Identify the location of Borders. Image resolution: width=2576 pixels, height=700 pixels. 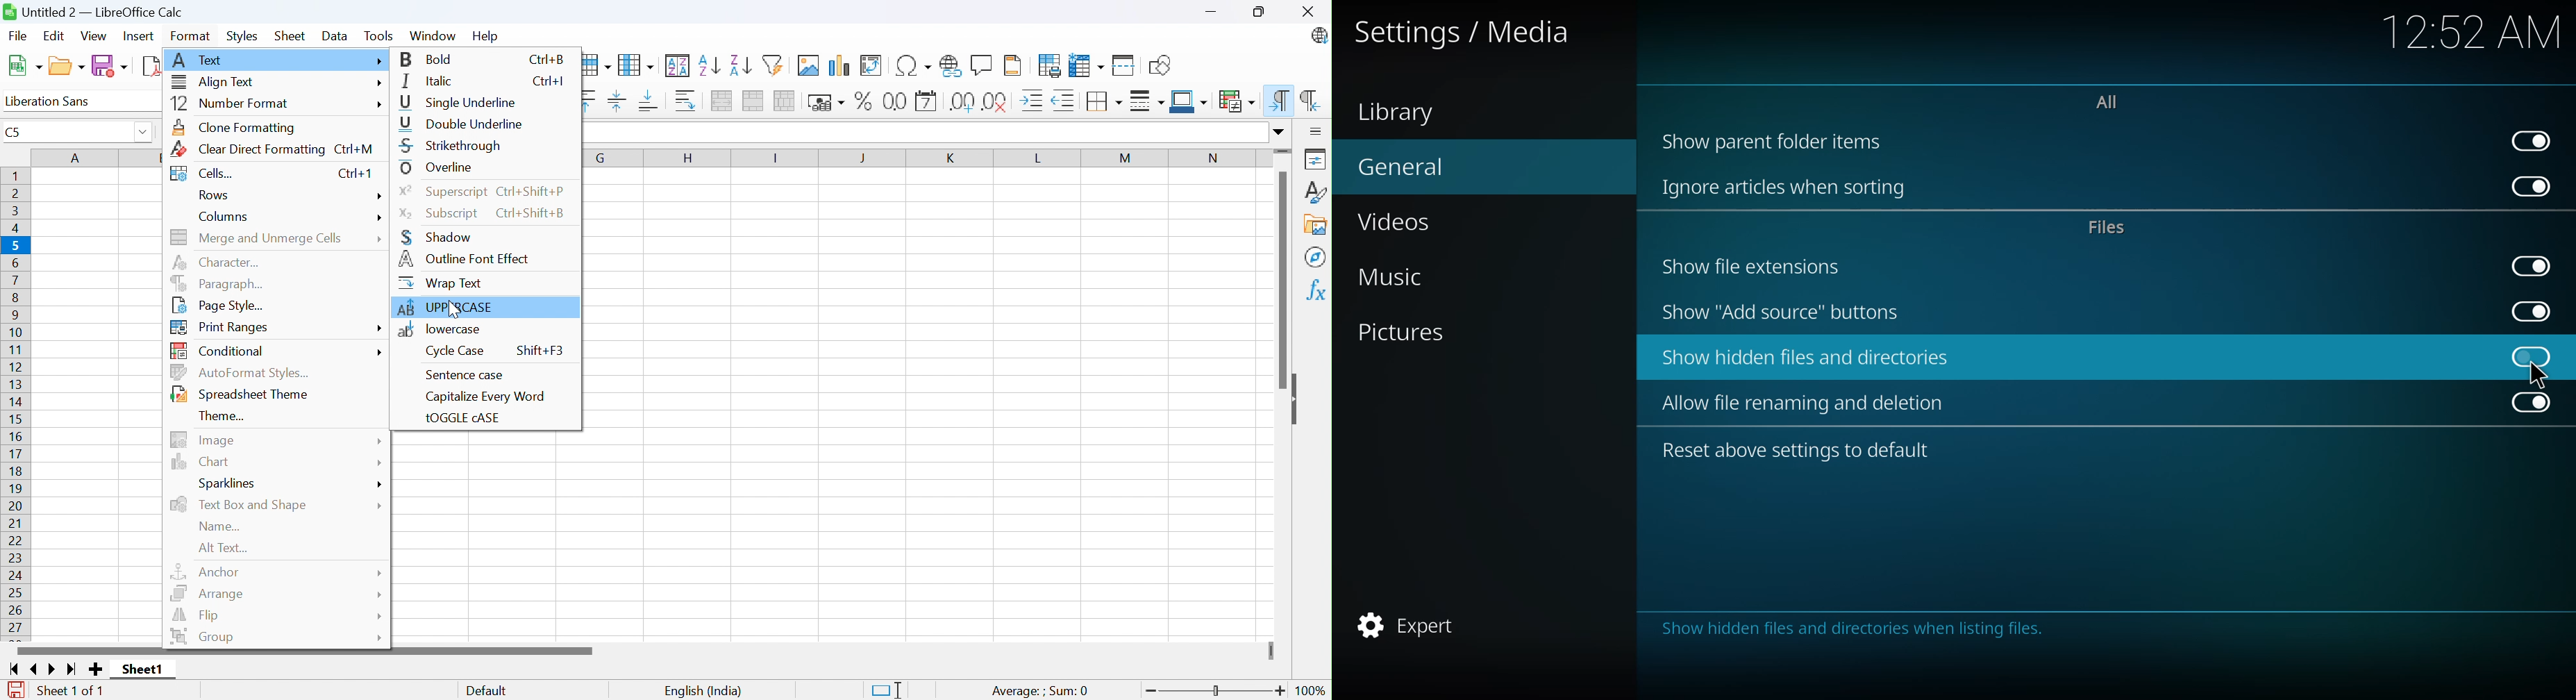
(1106, 102).